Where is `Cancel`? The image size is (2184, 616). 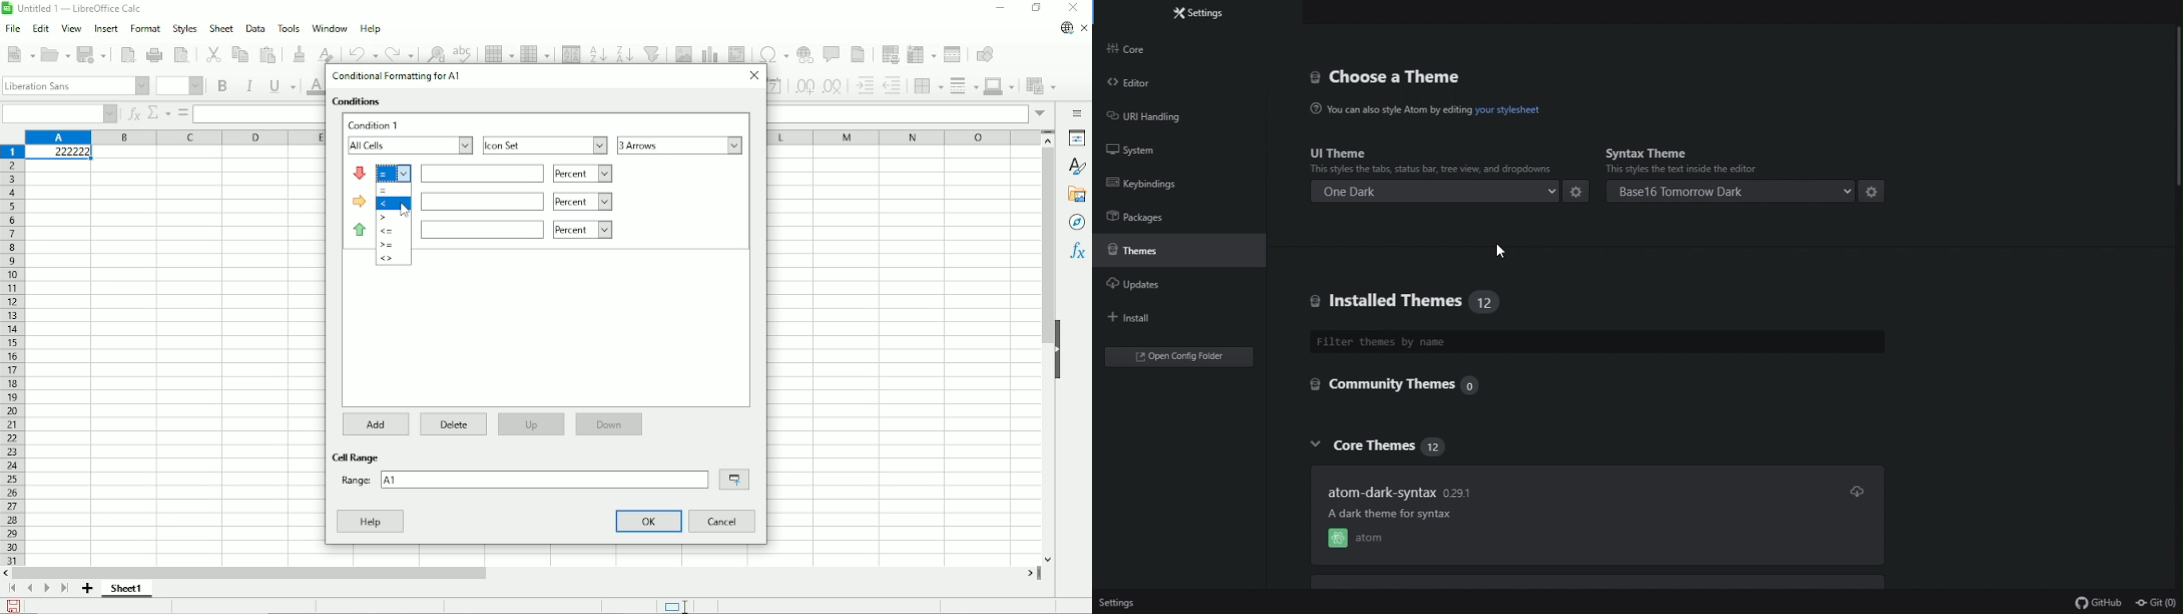
Cancel is located at coordinates (723, 522).